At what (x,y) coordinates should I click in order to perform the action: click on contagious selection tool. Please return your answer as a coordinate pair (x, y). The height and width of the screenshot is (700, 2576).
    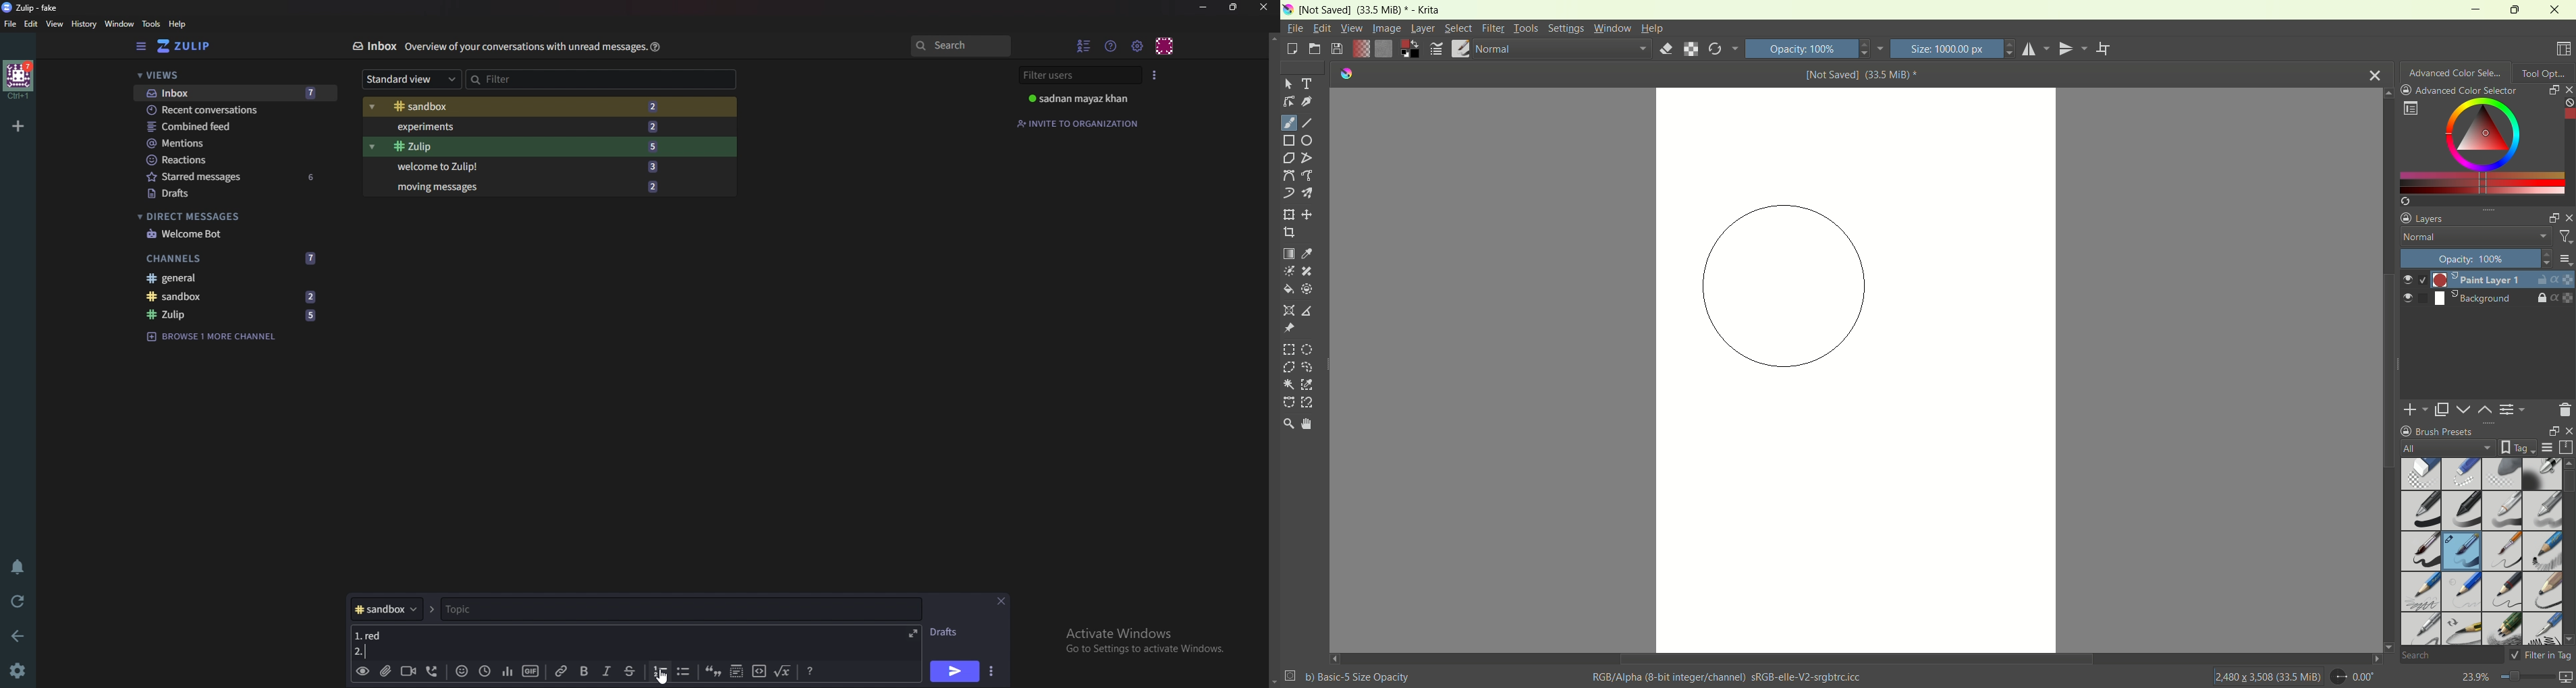
    Looking at the image, I should click on (1288, 384).